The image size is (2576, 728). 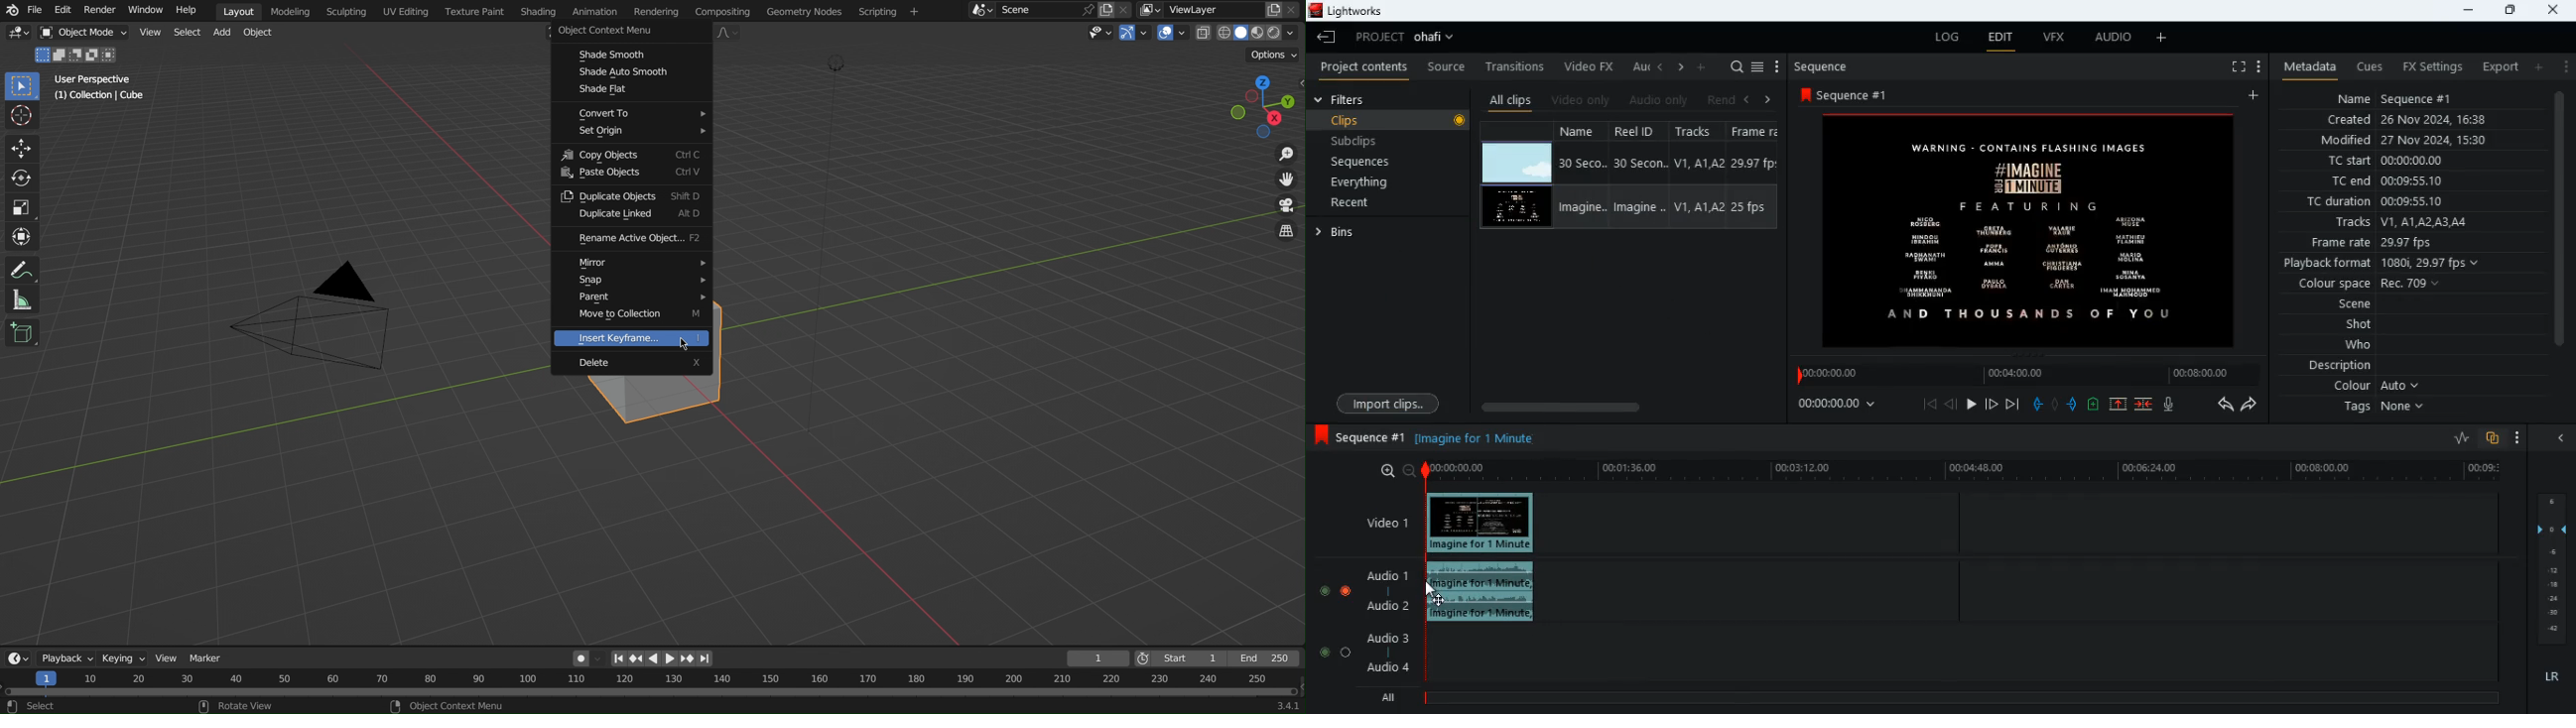 I want to click on UV Editing, so click(x=404, y=12).